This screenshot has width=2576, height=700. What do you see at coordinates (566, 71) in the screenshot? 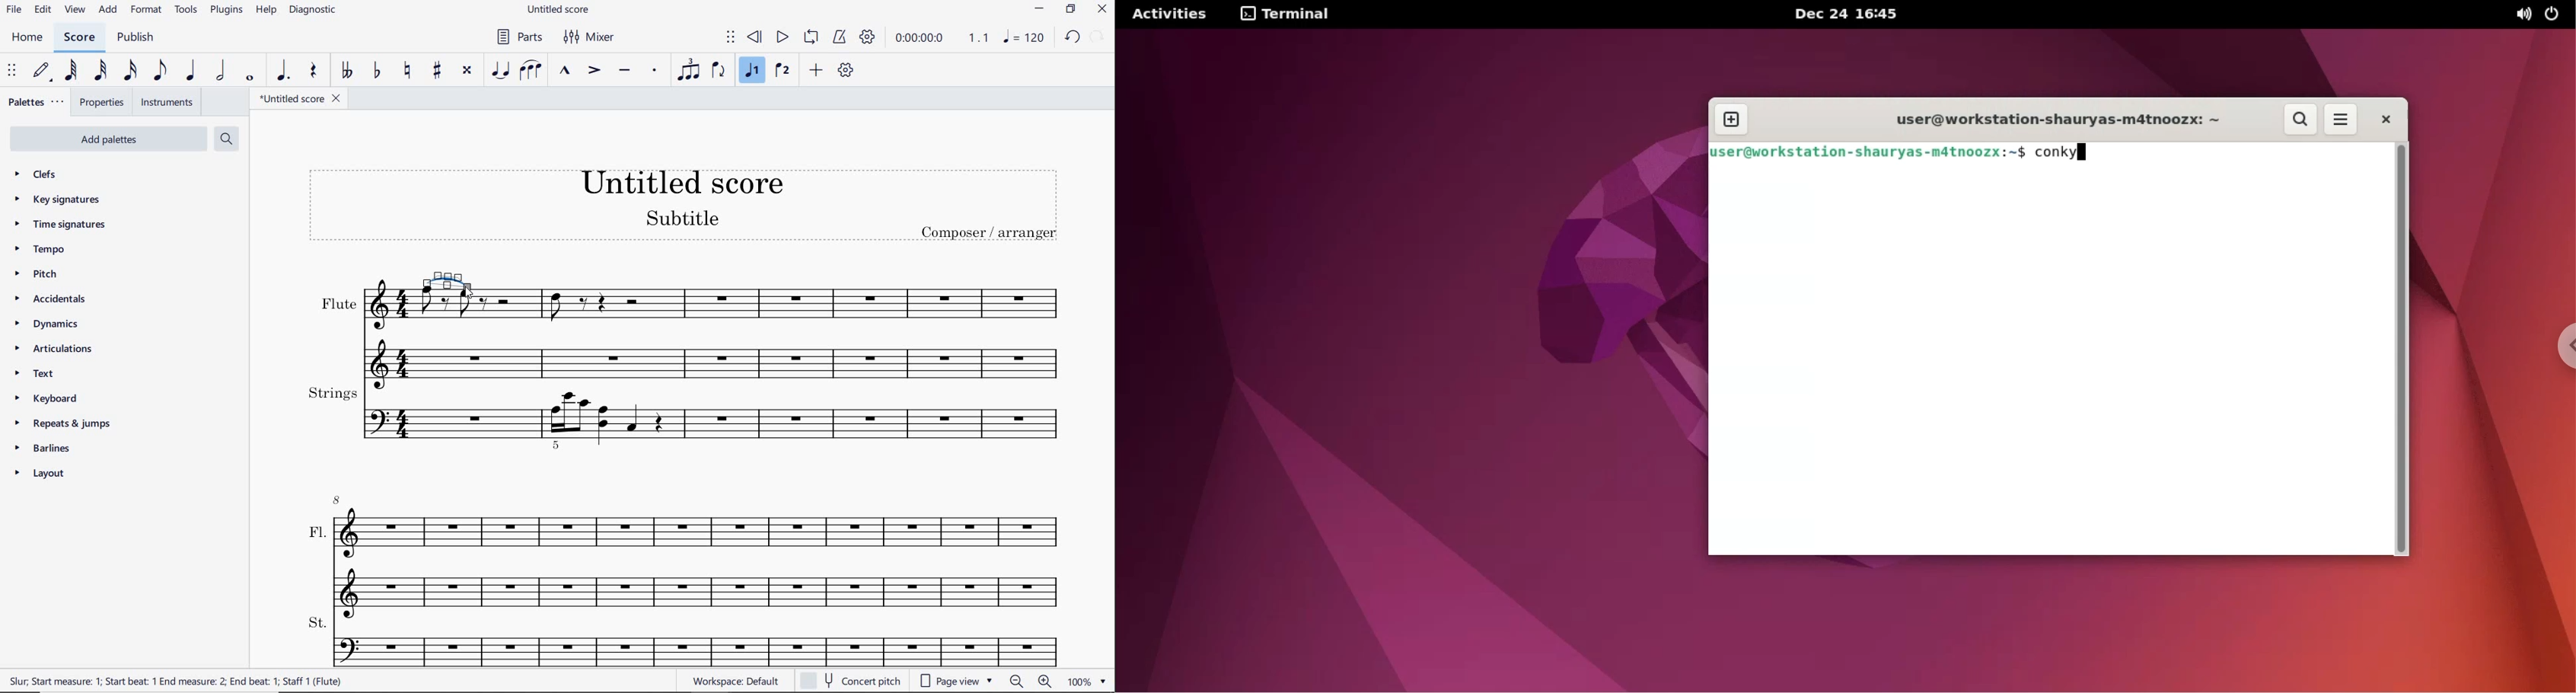
I see `MARCATO` at bounding box center [566, 71].